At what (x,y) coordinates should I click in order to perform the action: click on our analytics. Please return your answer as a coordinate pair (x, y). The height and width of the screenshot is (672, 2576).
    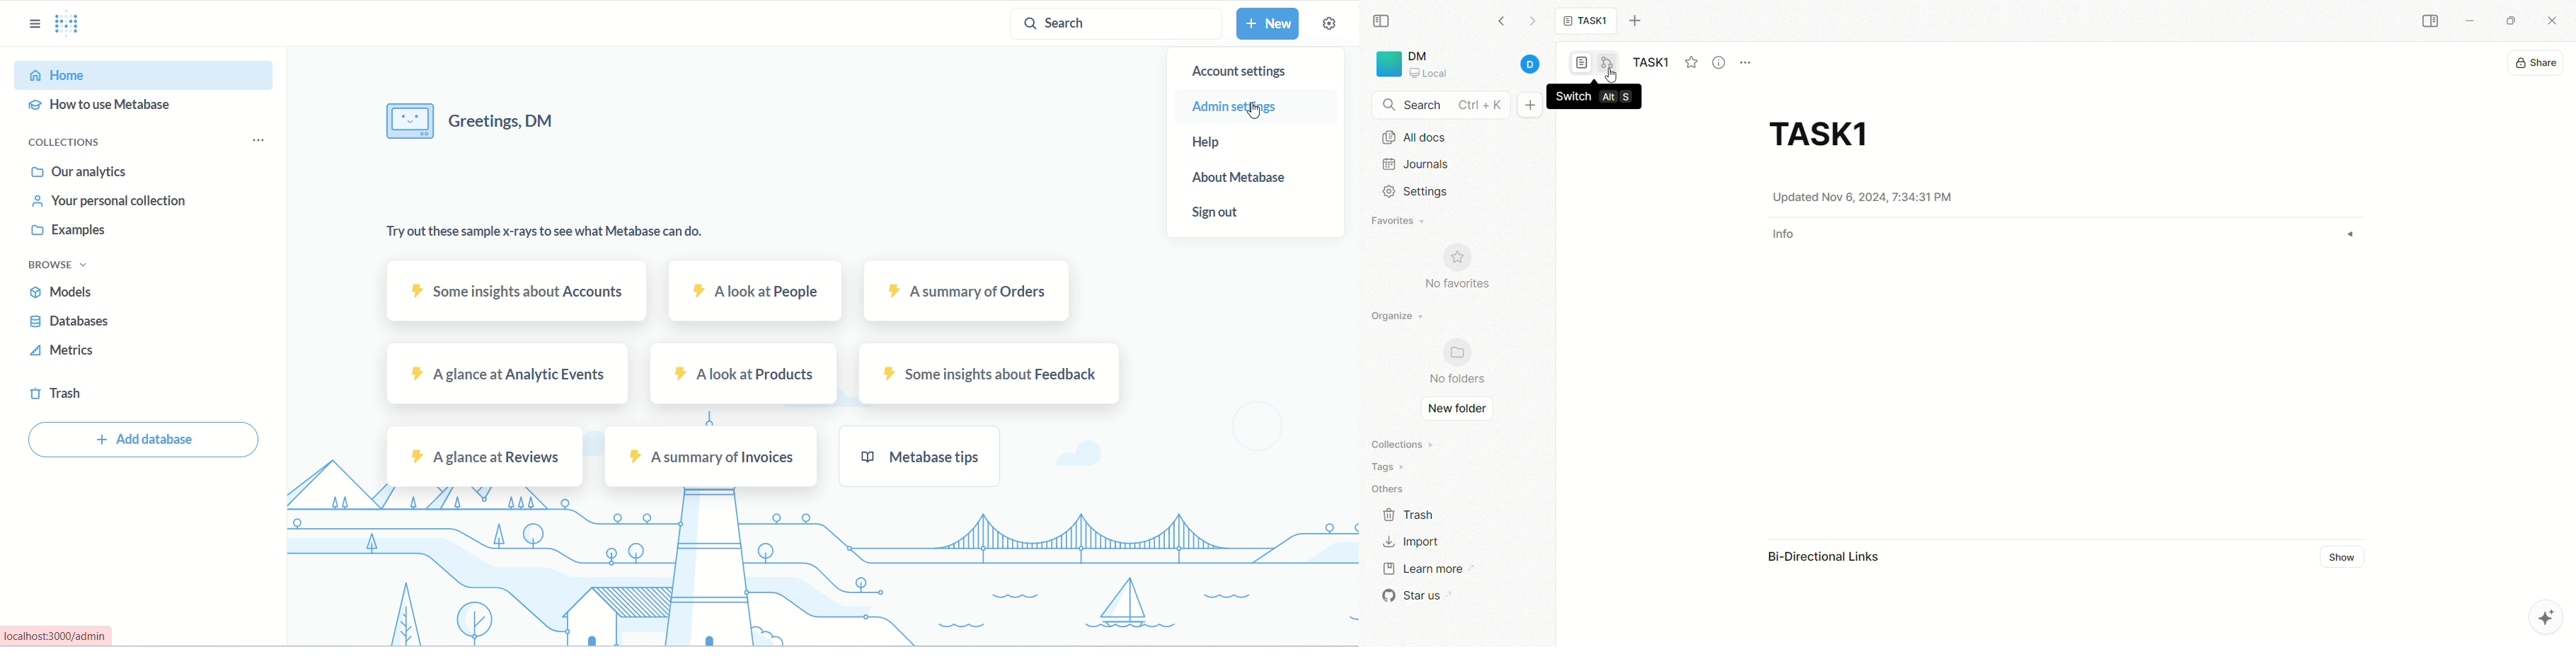
    Looking at the image, I should click on (79, 173).